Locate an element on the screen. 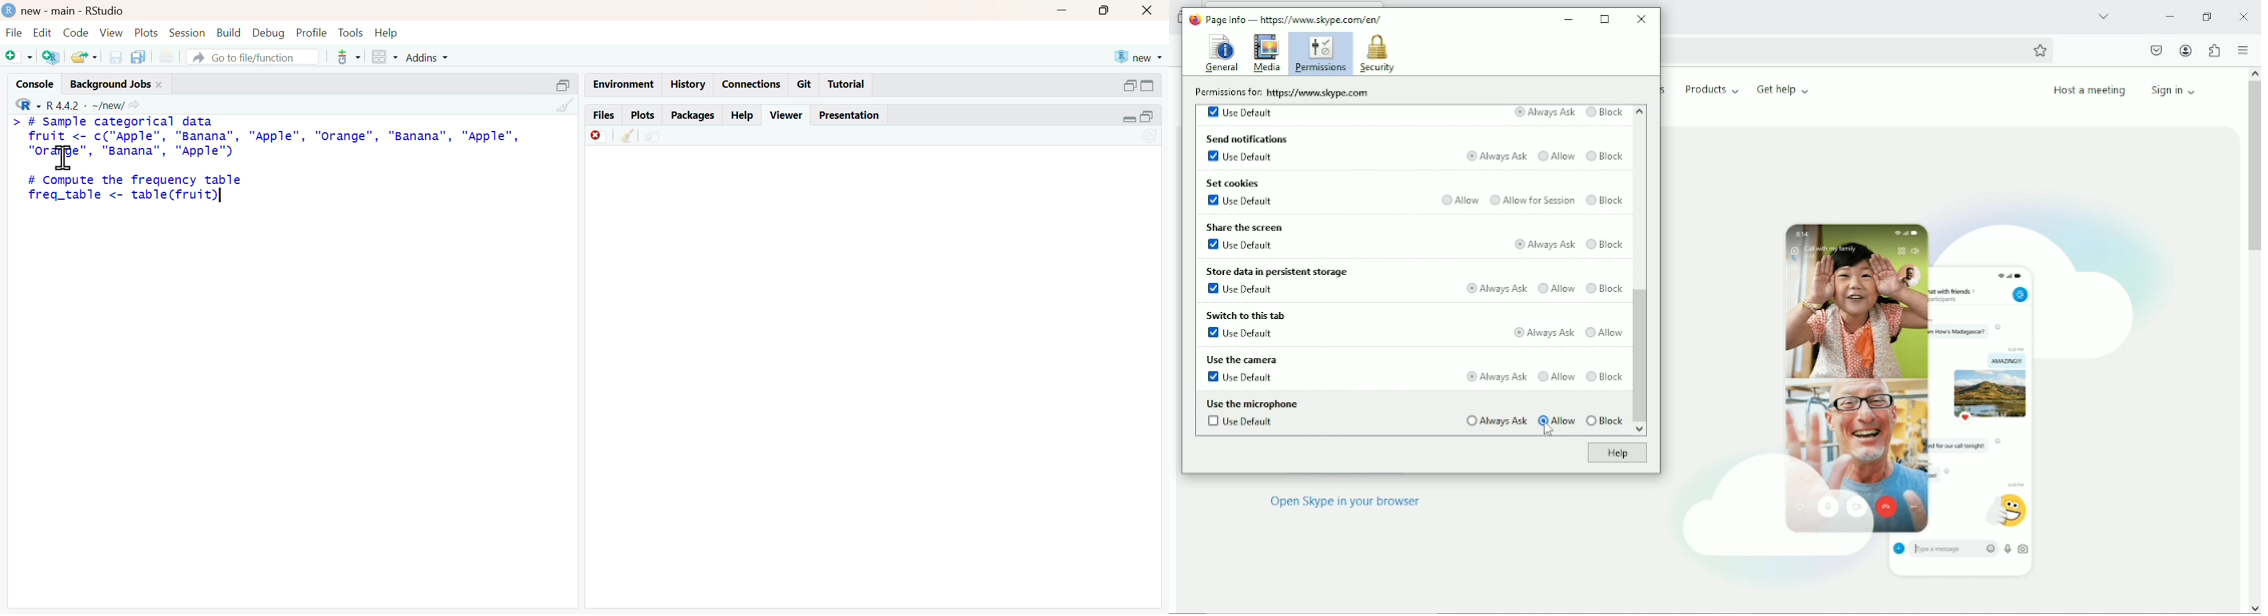 The width and height of the screenshot is (2268, 616). maximize is located at coordinates (1099, 11).